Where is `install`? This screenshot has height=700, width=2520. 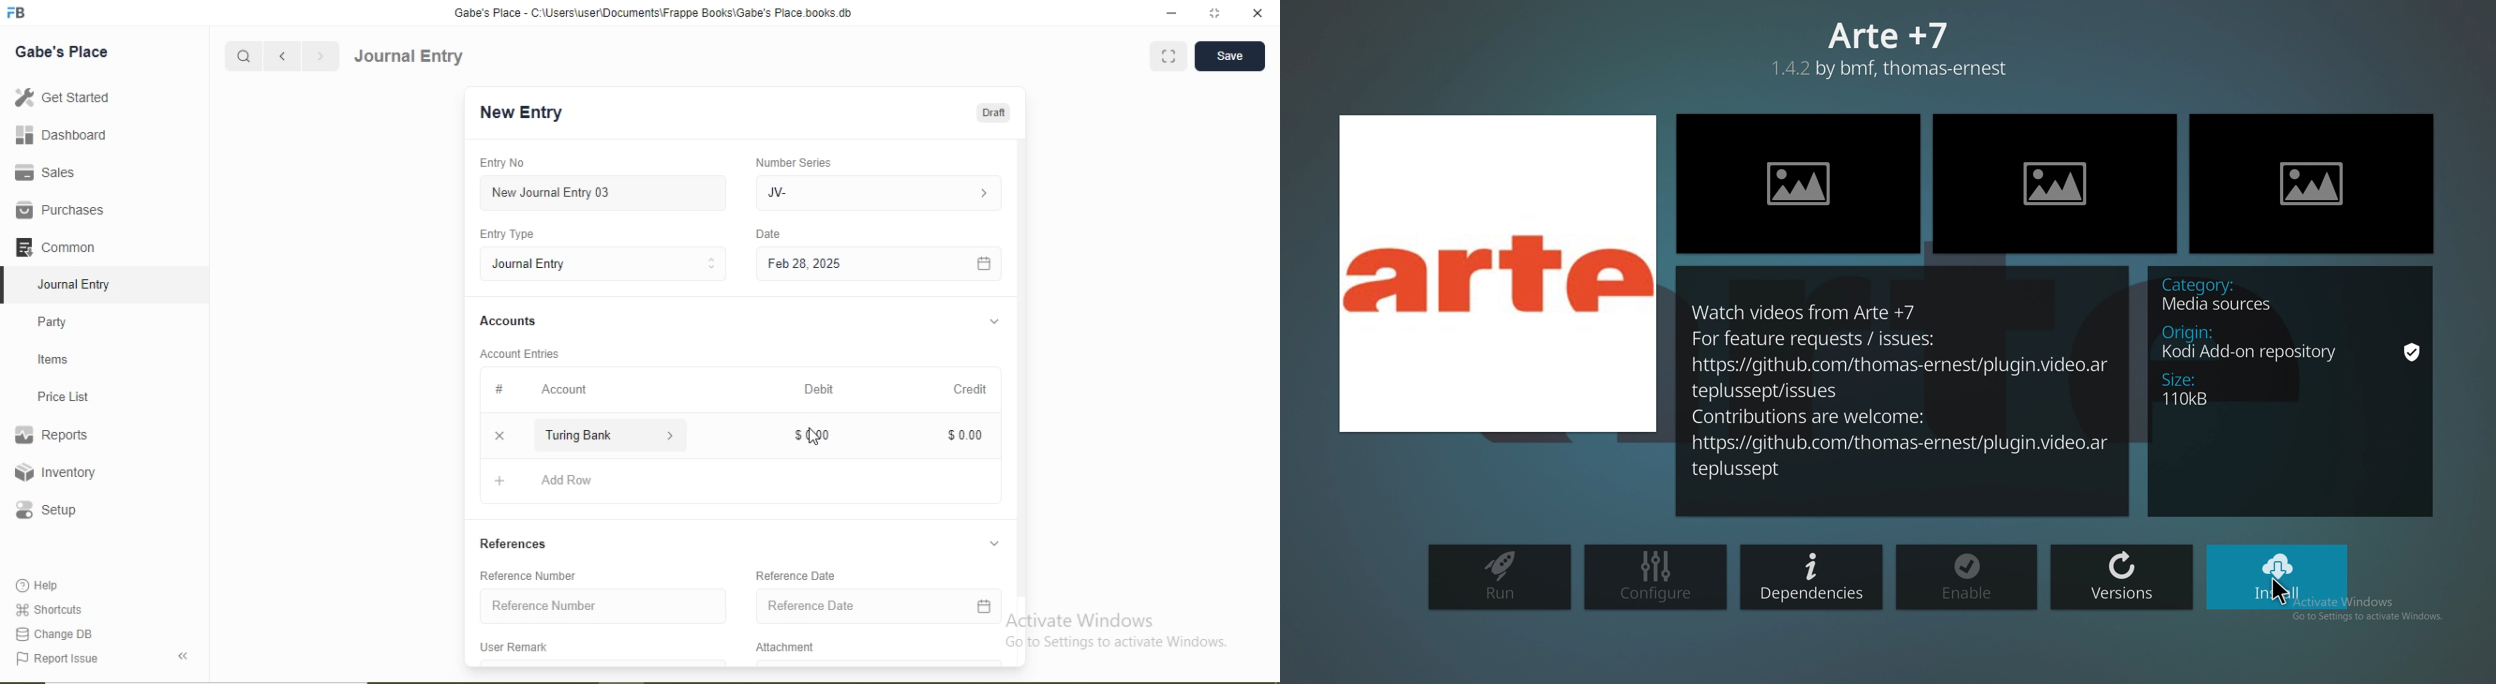
install is located at coordinates (2278, 577).